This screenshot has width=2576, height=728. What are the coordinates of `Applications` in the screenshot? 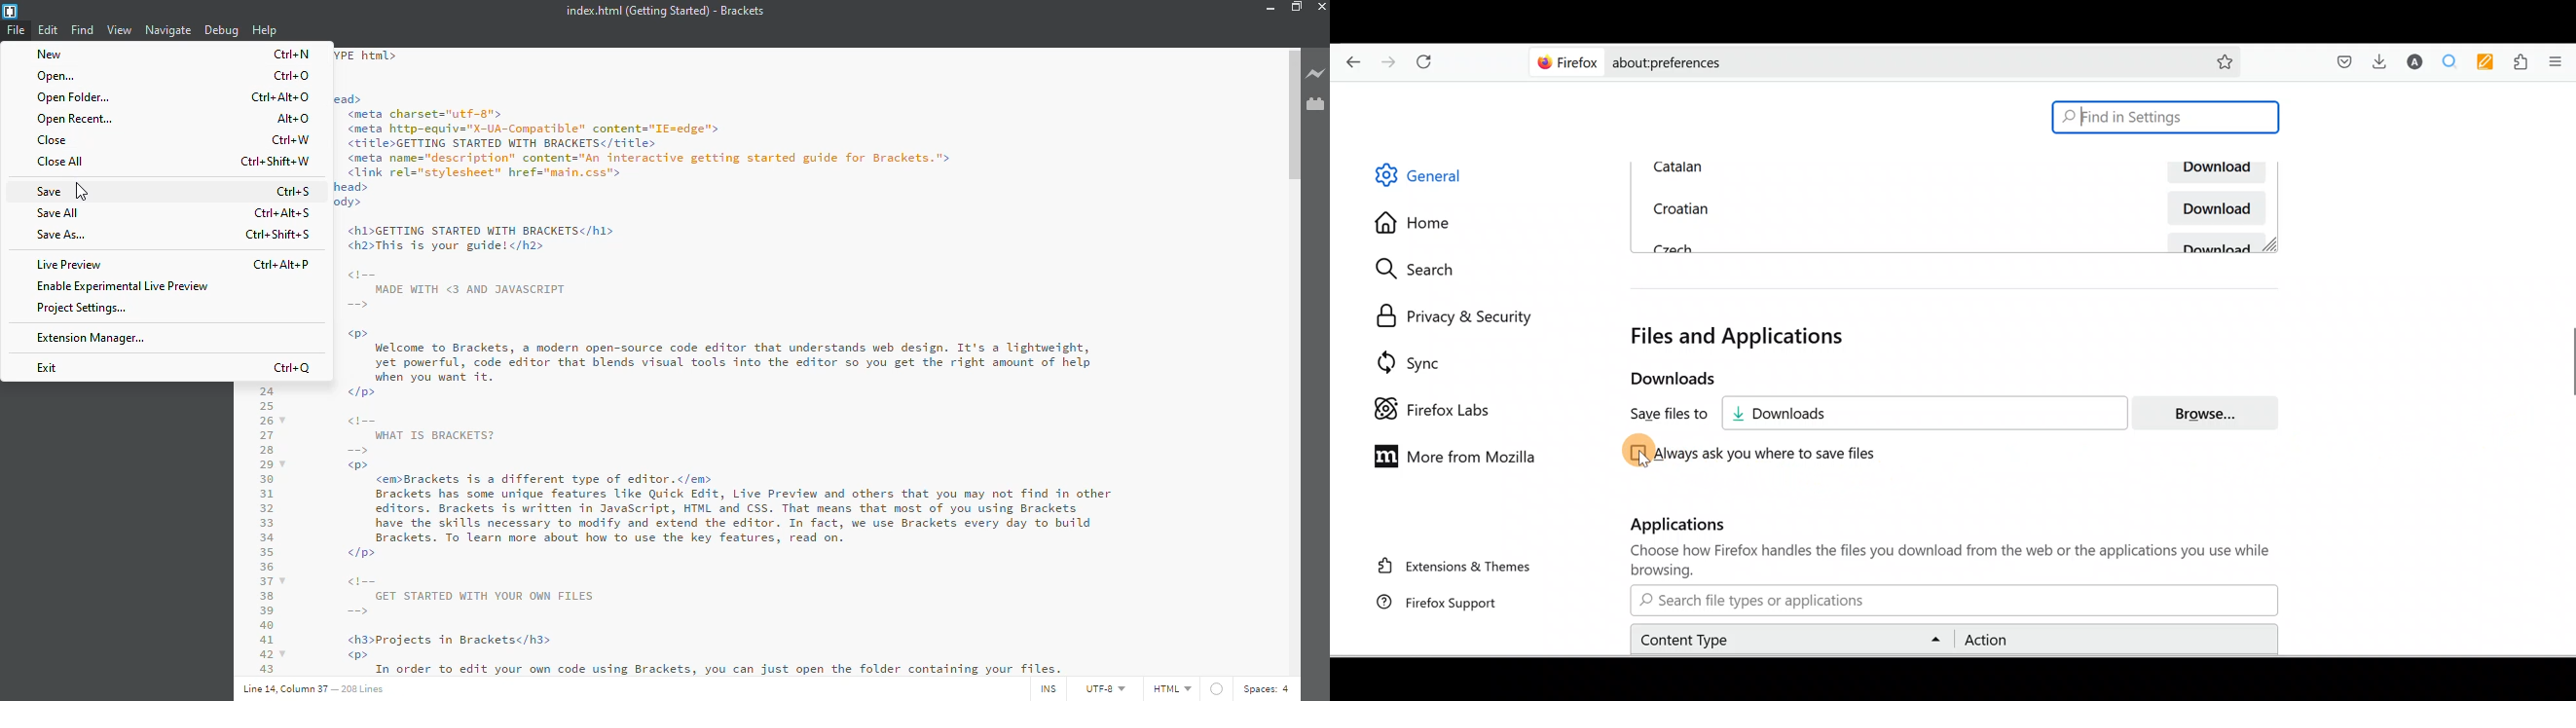 It's located at (1691, 527).